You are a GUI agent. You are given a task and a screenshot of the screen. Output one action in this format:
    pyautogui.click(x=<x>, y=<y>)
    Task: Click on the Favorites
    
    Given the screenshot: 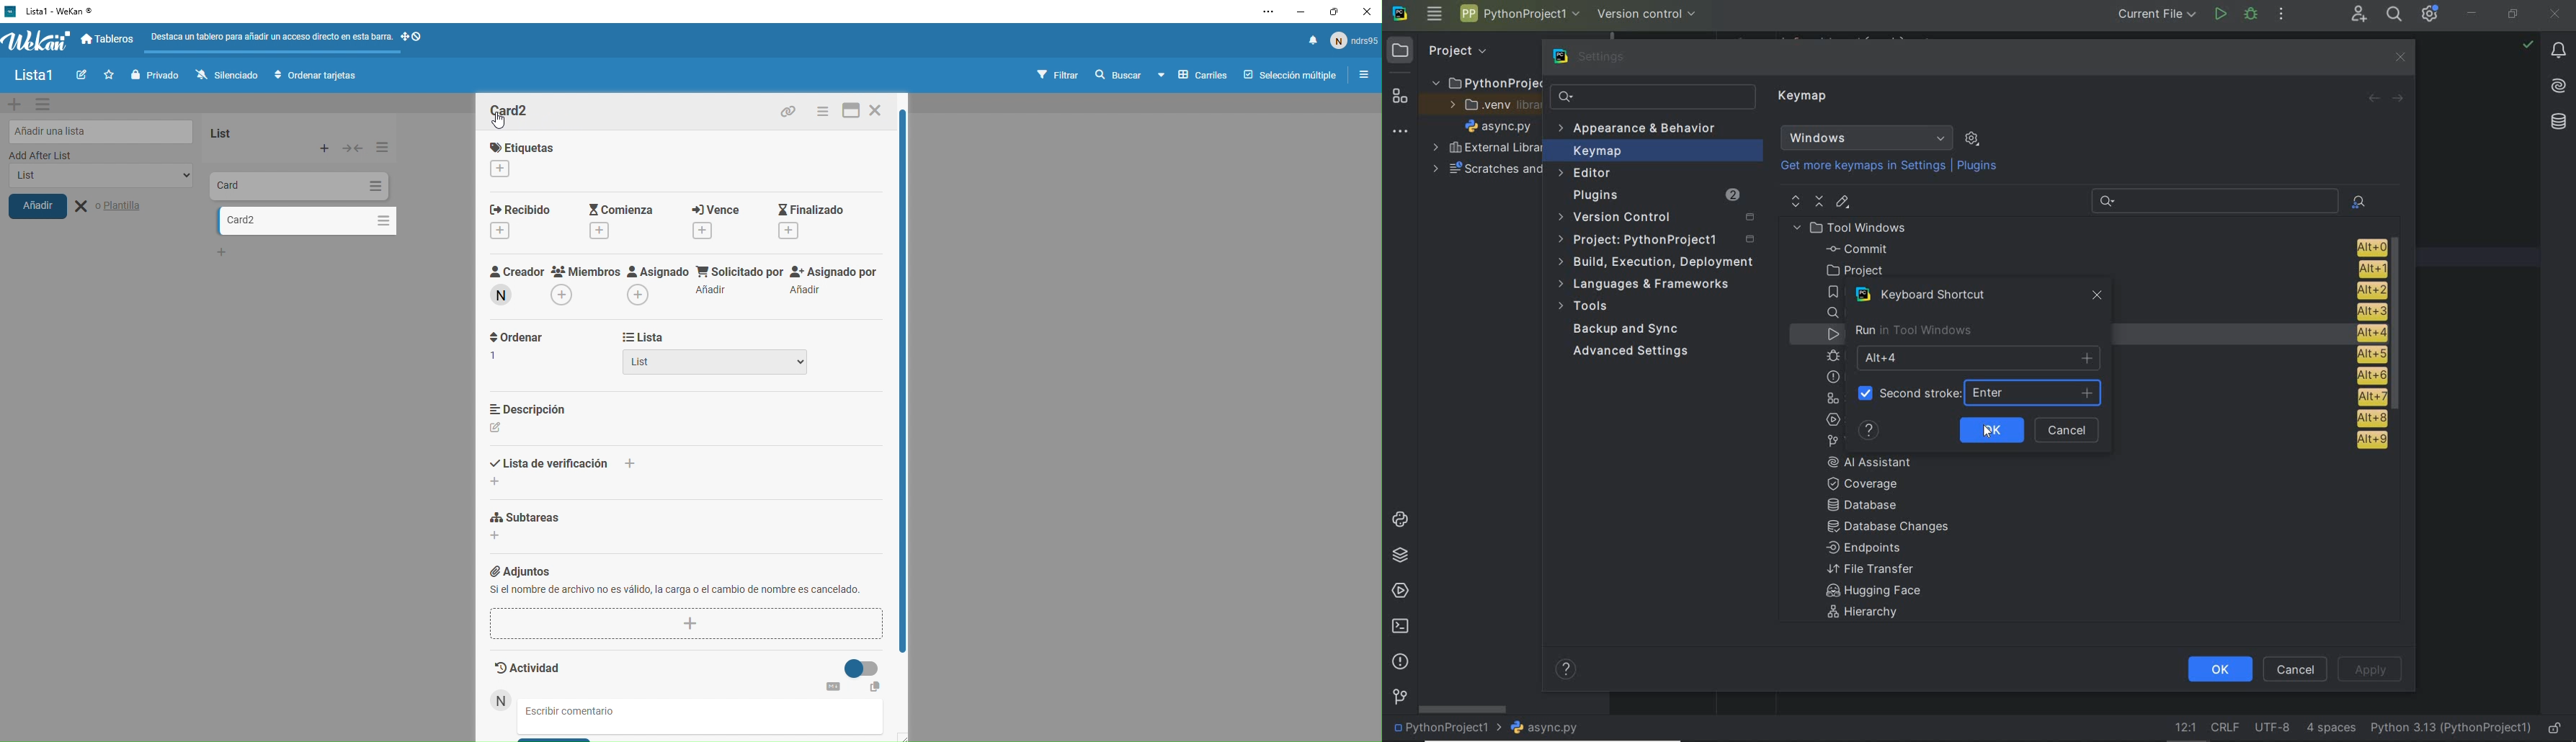 What is the action you would take?
    pyautogui.click(x=107, y=74)
    